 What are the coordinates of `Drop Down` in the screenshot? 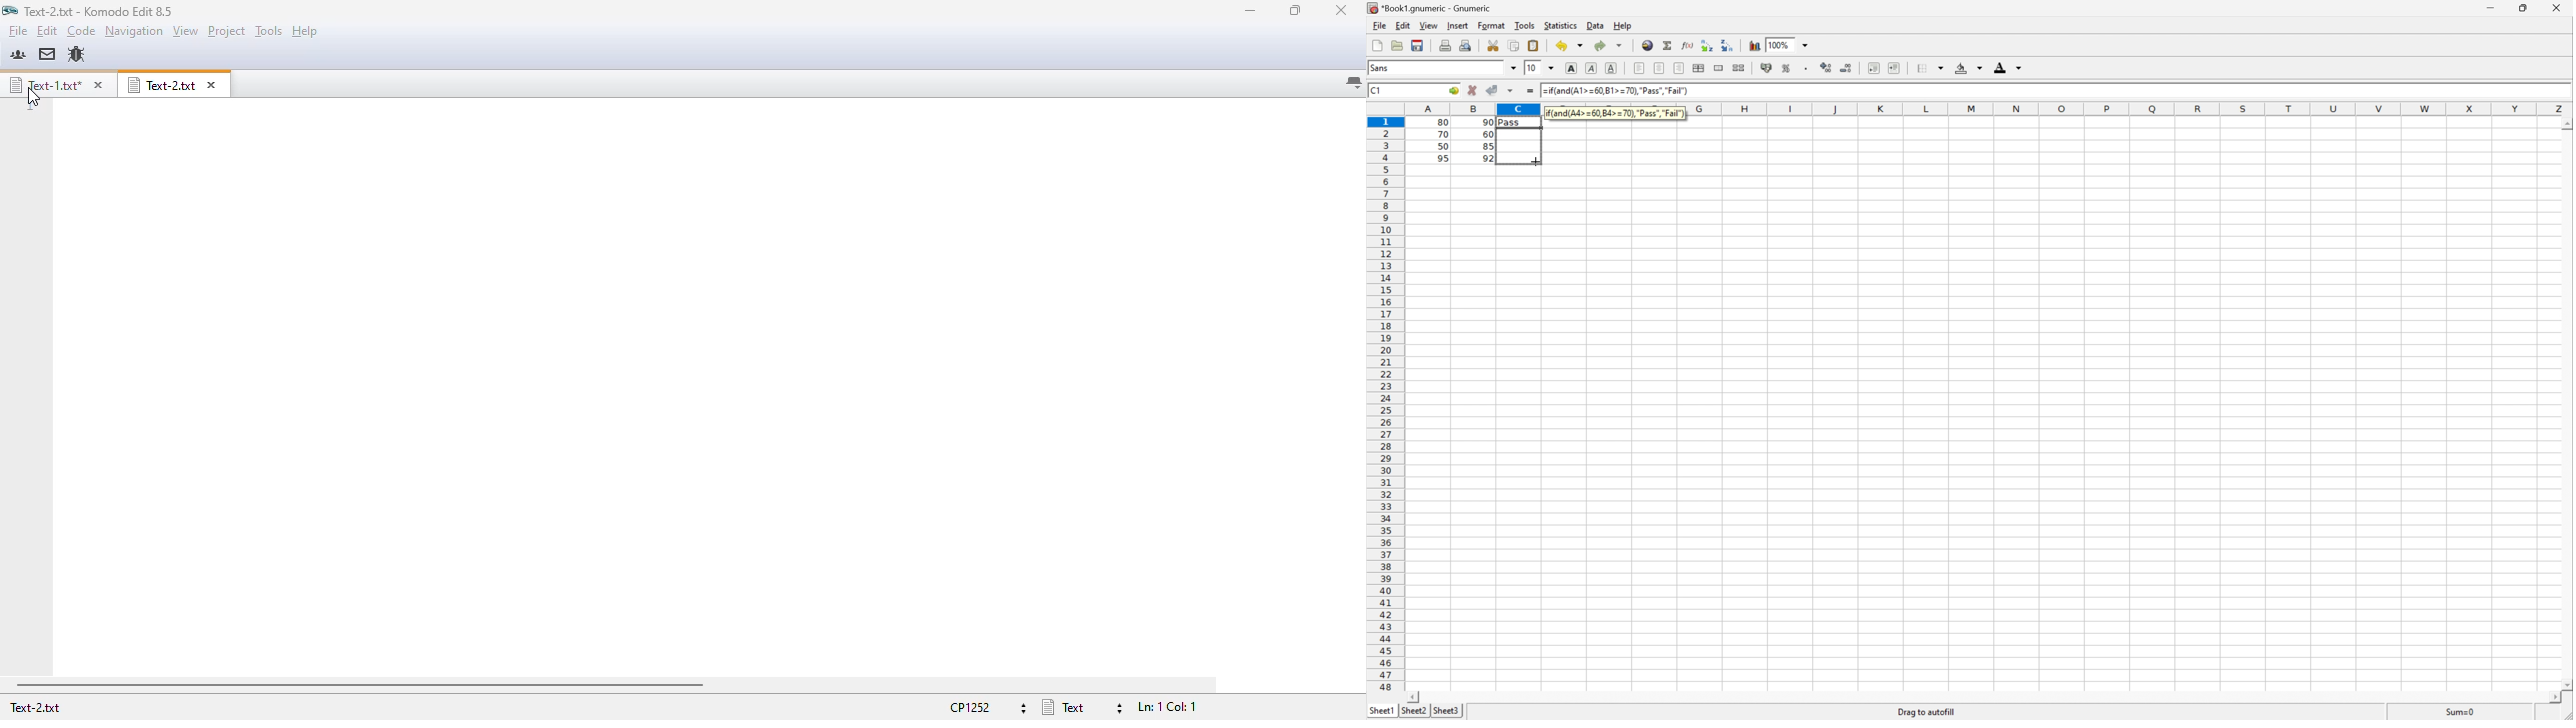 It's located at (1514, 68).